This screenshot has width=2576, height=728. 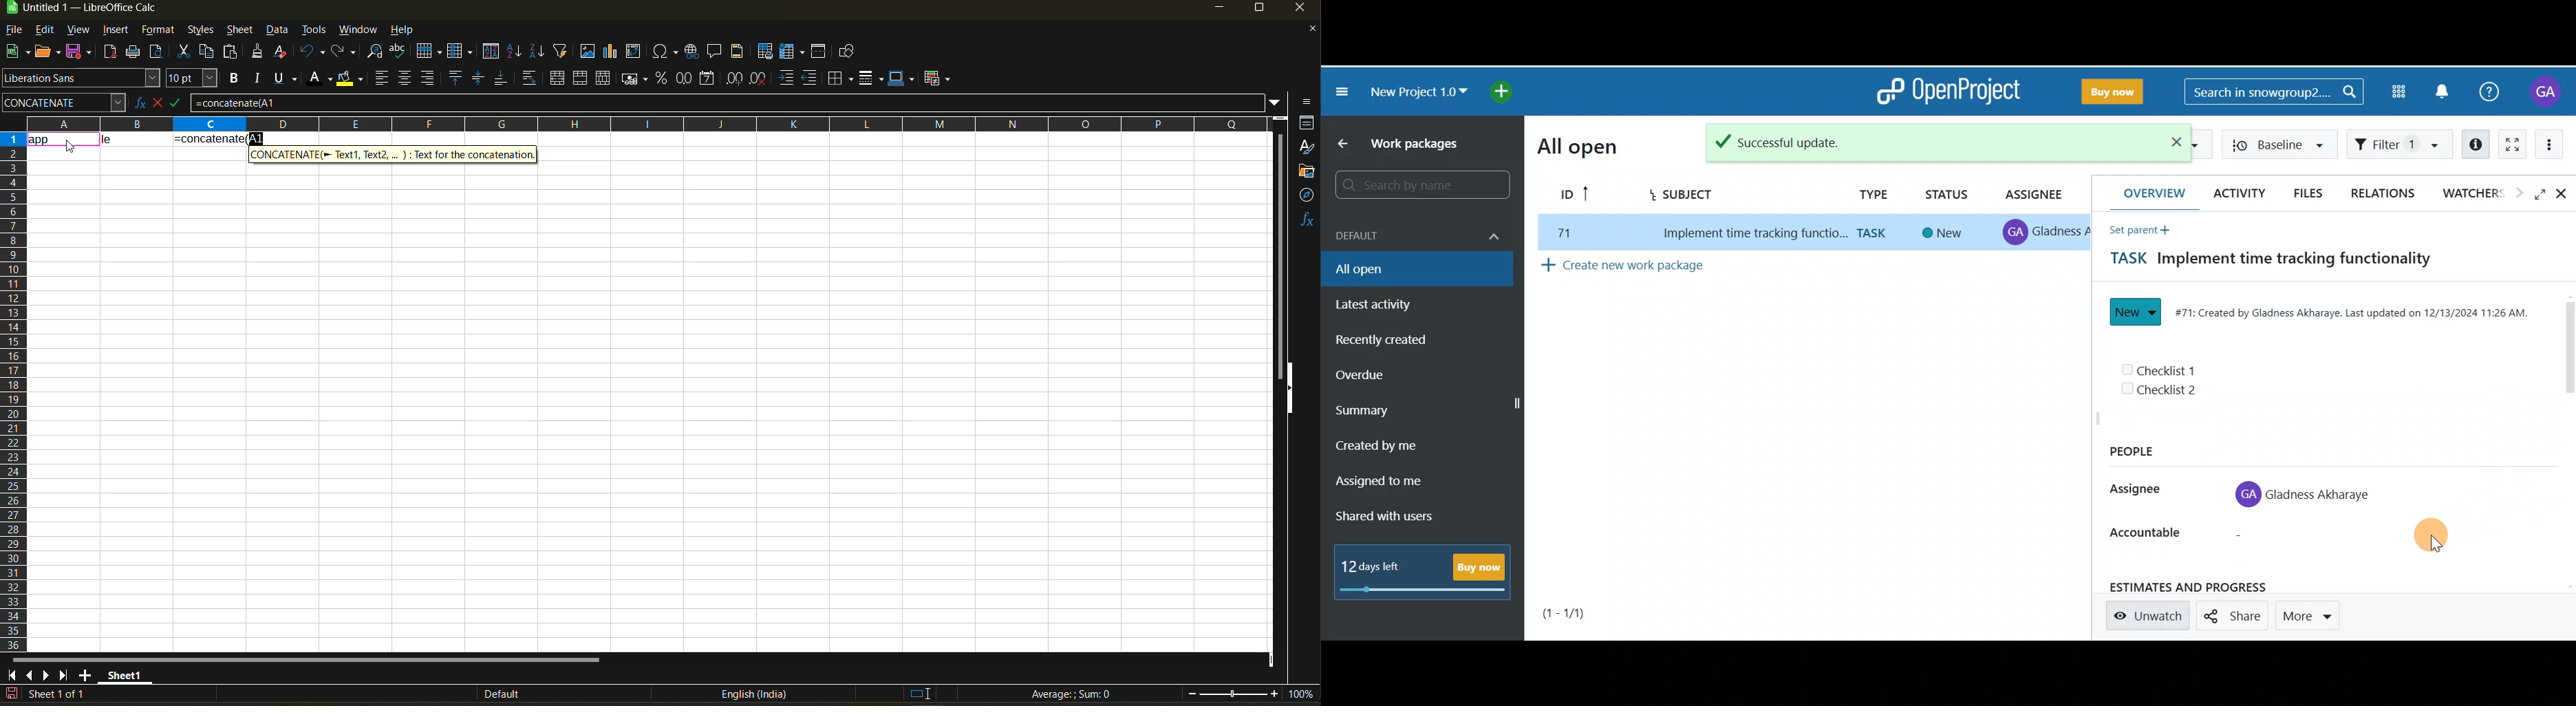 I want to click on Account name, so click(x=2541, y=93).